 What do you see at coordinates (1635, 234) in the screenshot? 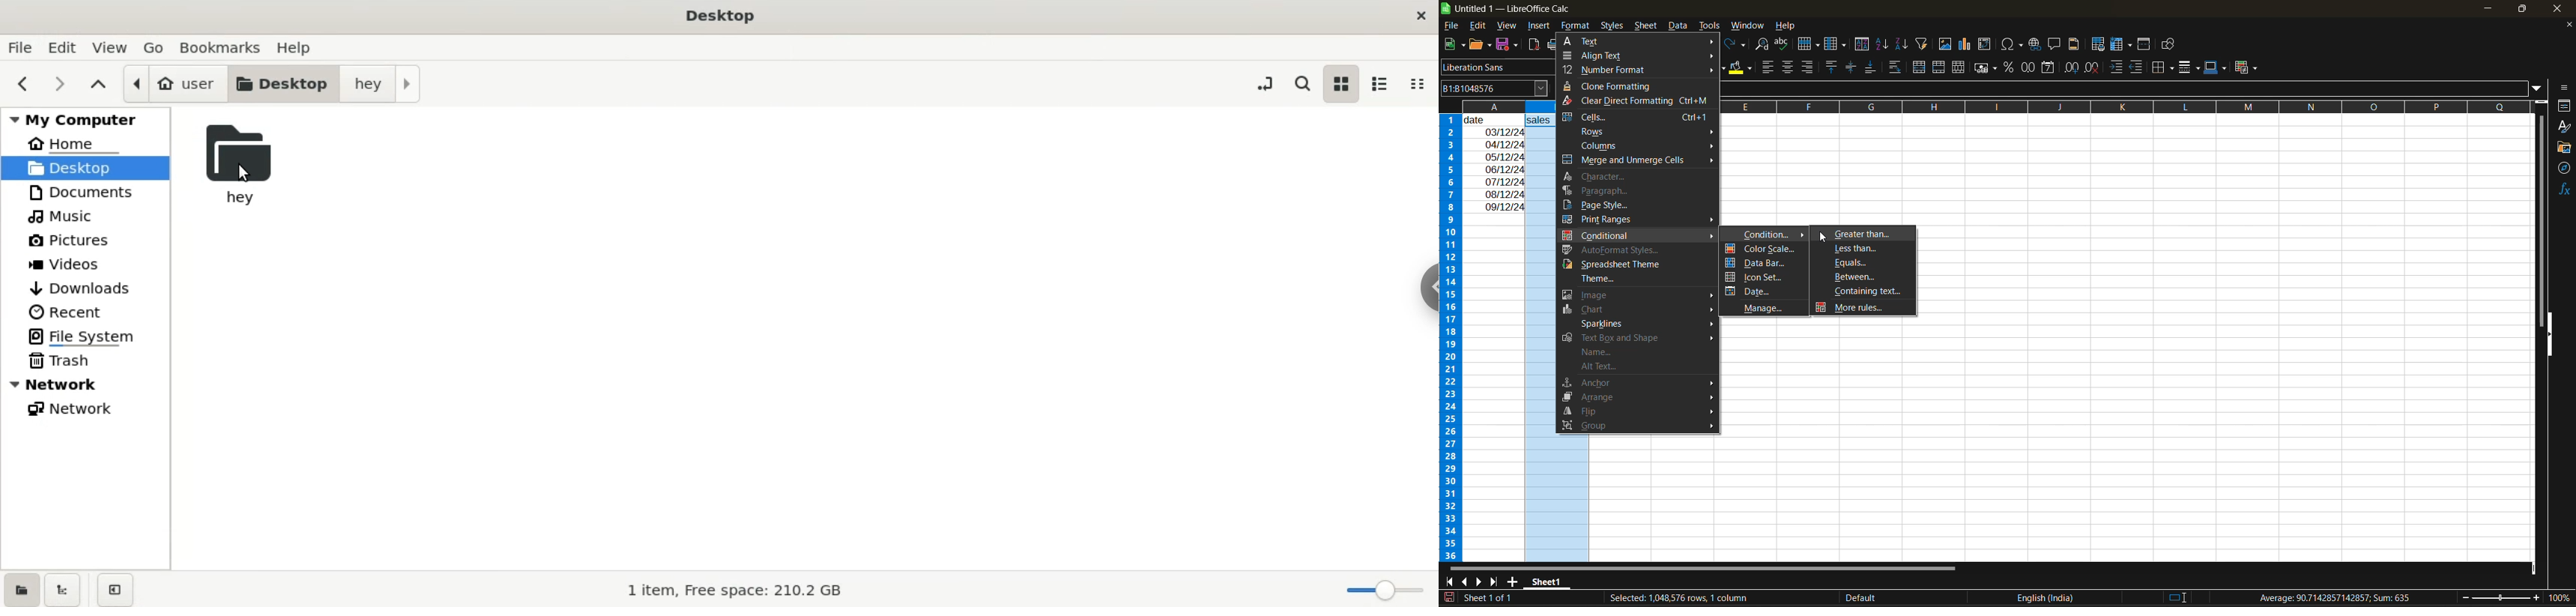
I see `conditional` at bounding box center [1635, 234].